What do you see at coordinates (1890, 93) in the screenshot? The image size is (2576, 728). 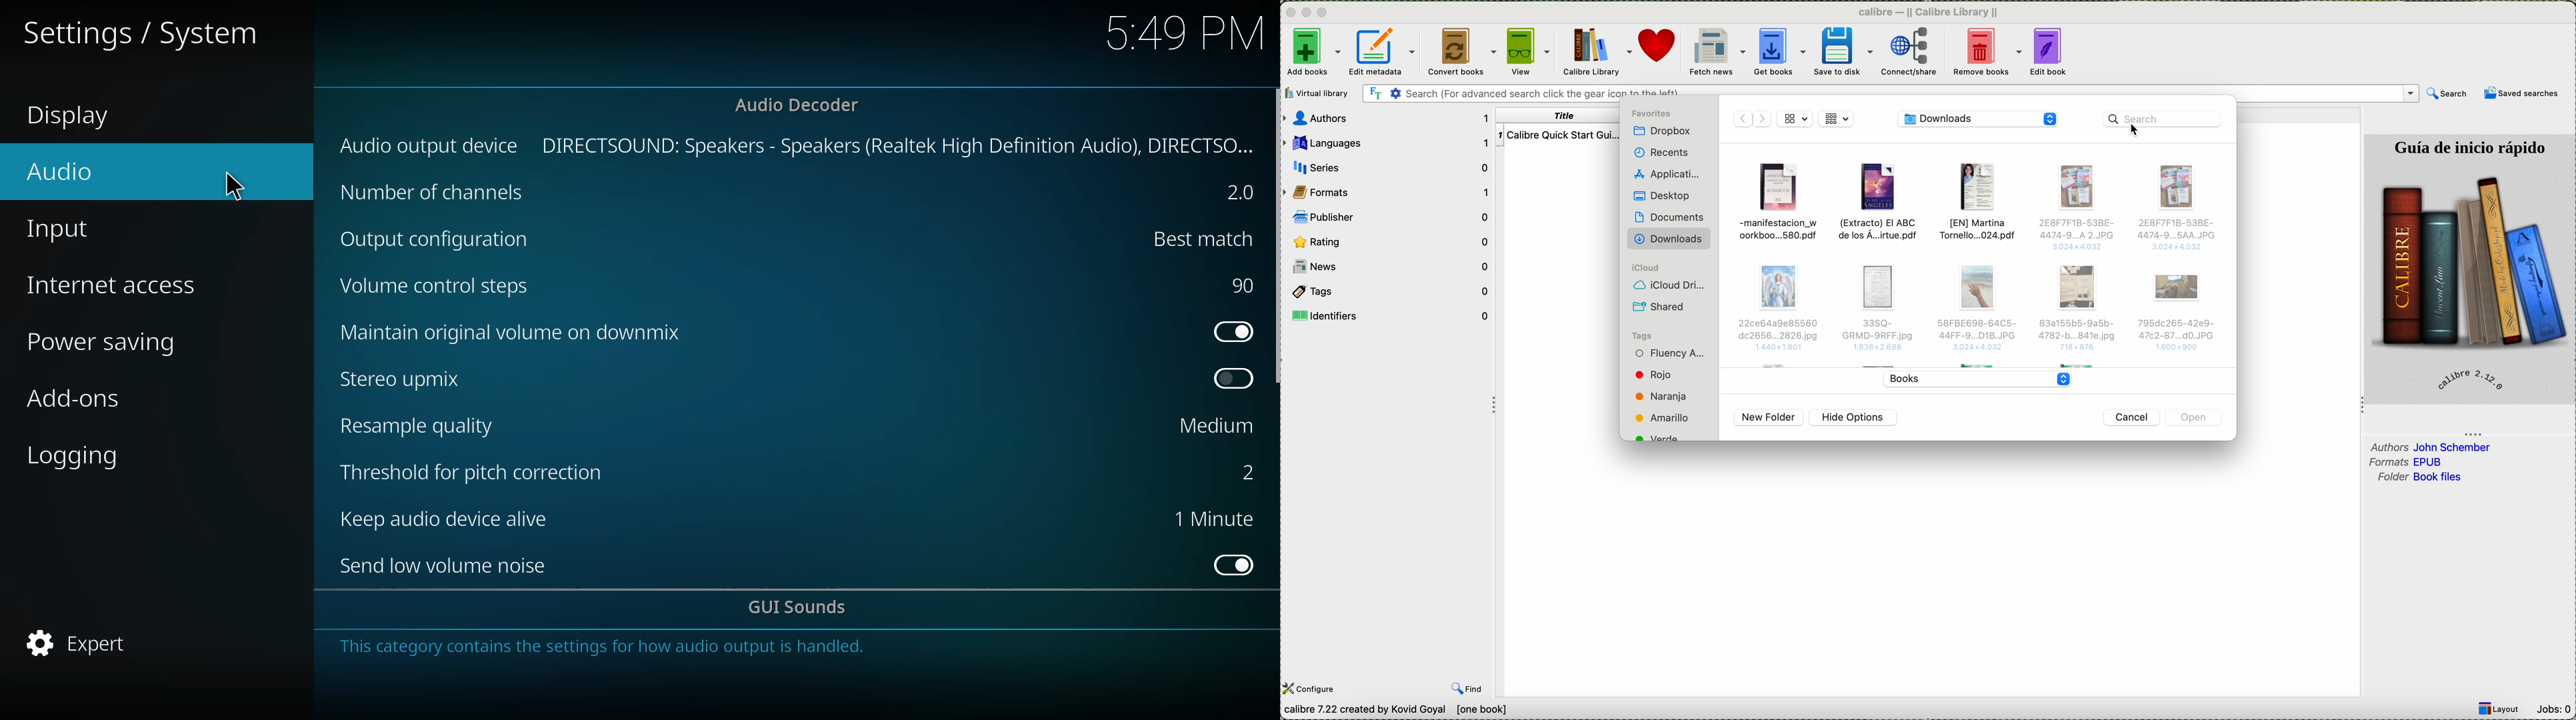 I see `search bar` at bounding box center [1890, 93].